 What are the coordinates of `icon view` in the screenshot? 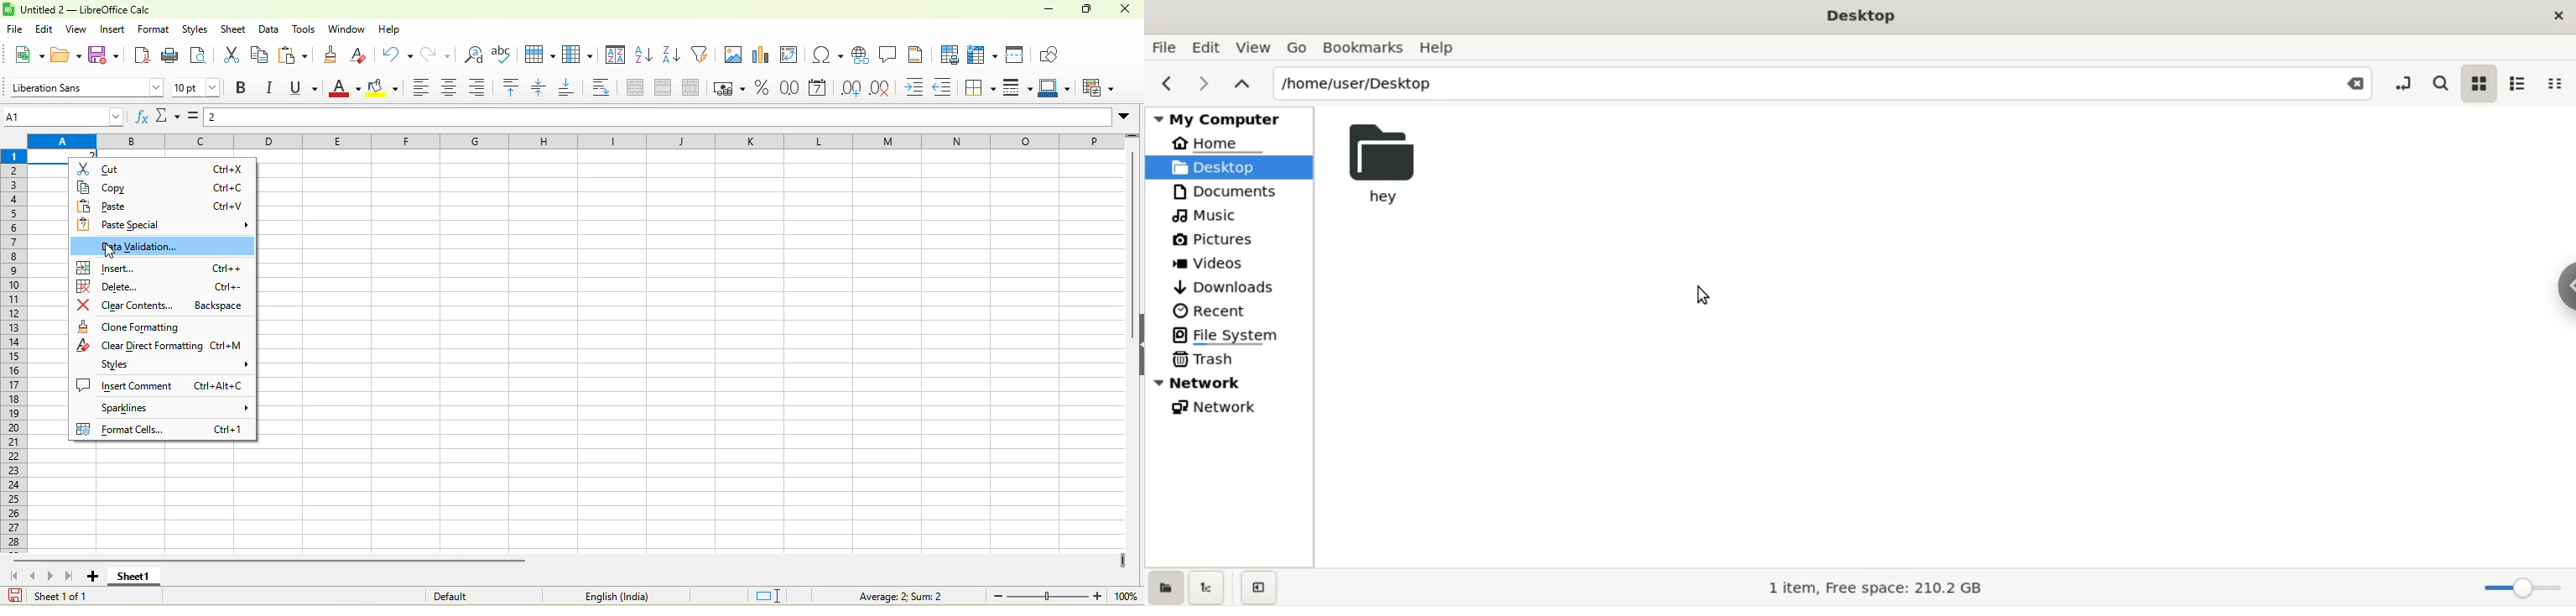 It's located at (2481, 85).